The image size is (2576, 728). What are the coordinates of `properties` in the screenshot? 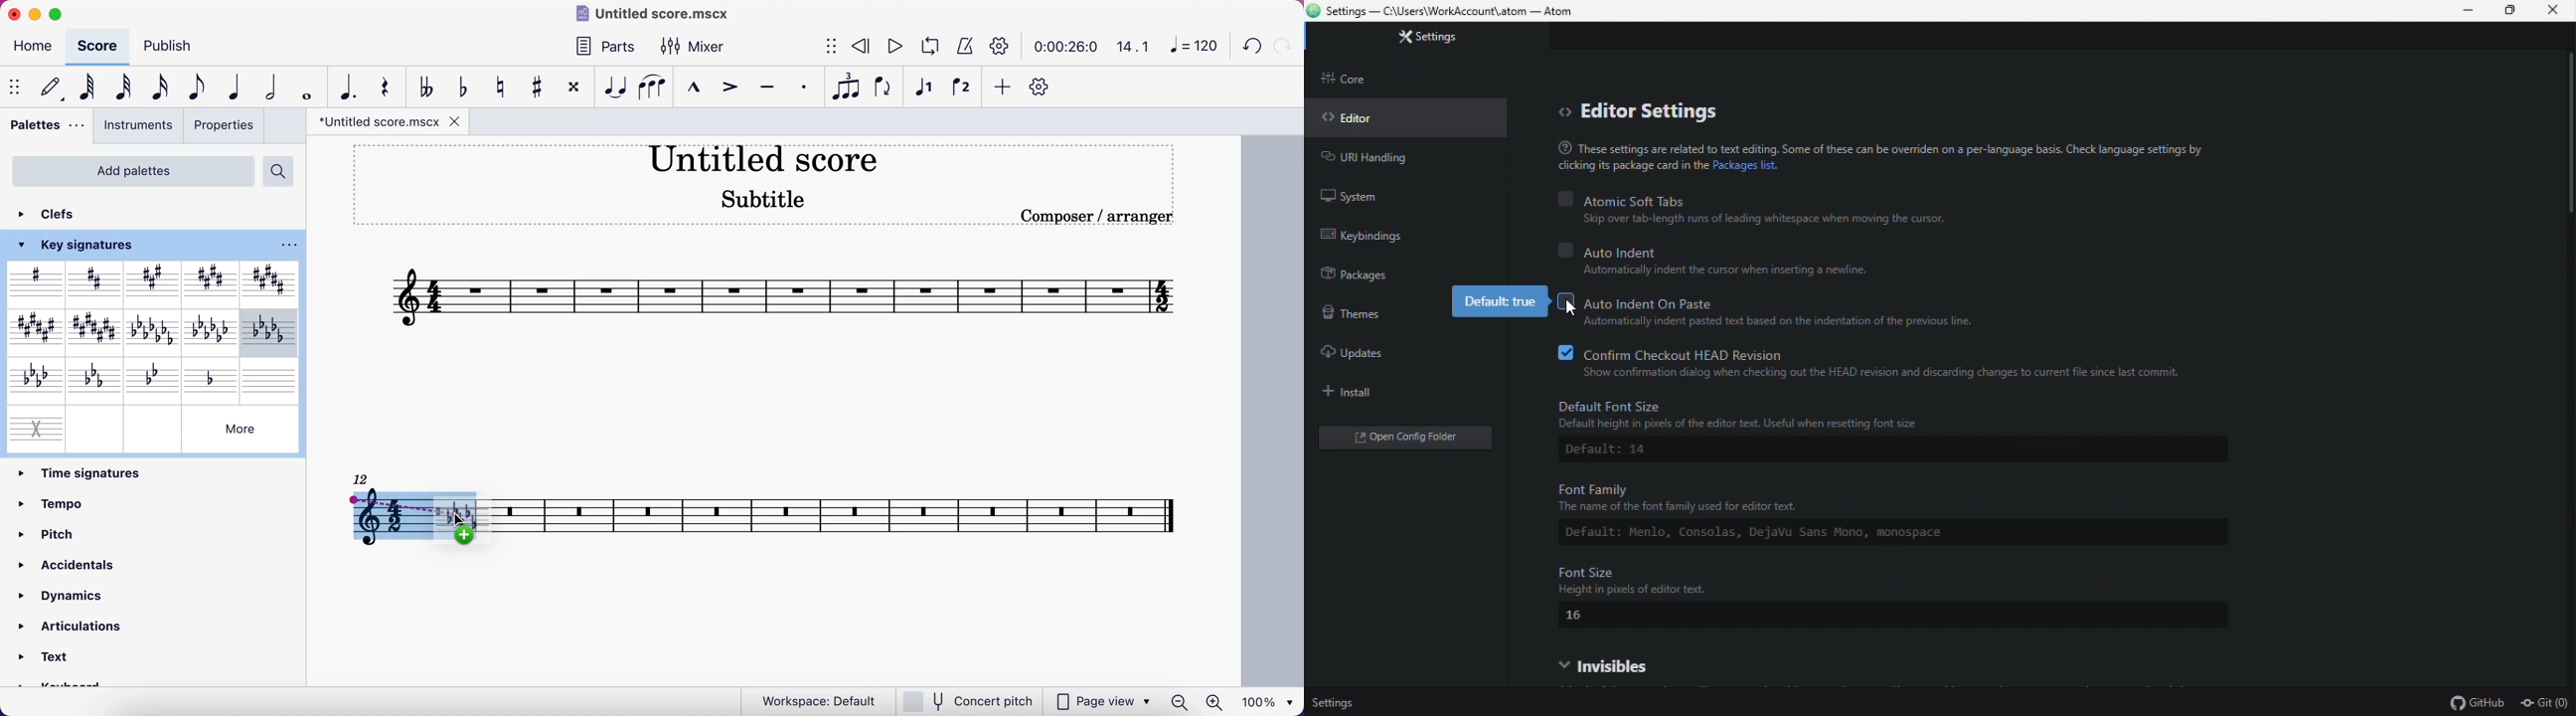 It's located at (226, 127).